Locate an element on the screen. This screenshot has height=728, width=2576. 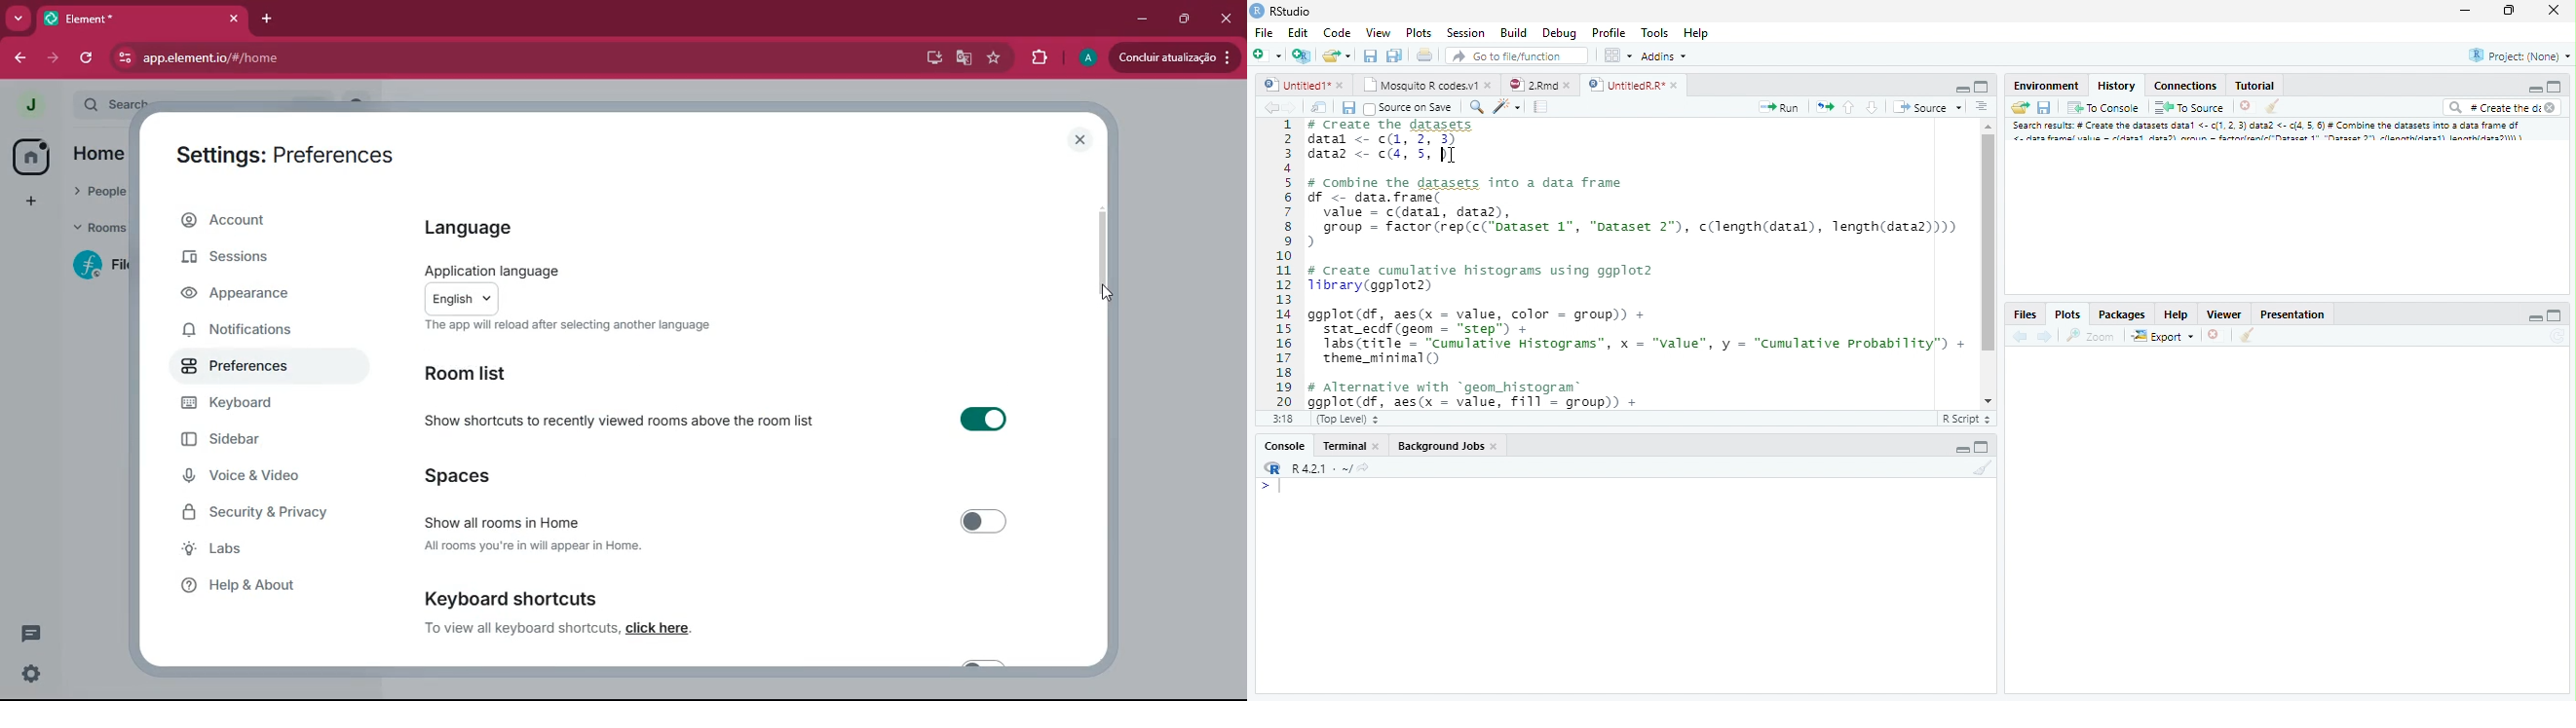
Search result # create dataset data.. is located at coordinates (2272, 133).